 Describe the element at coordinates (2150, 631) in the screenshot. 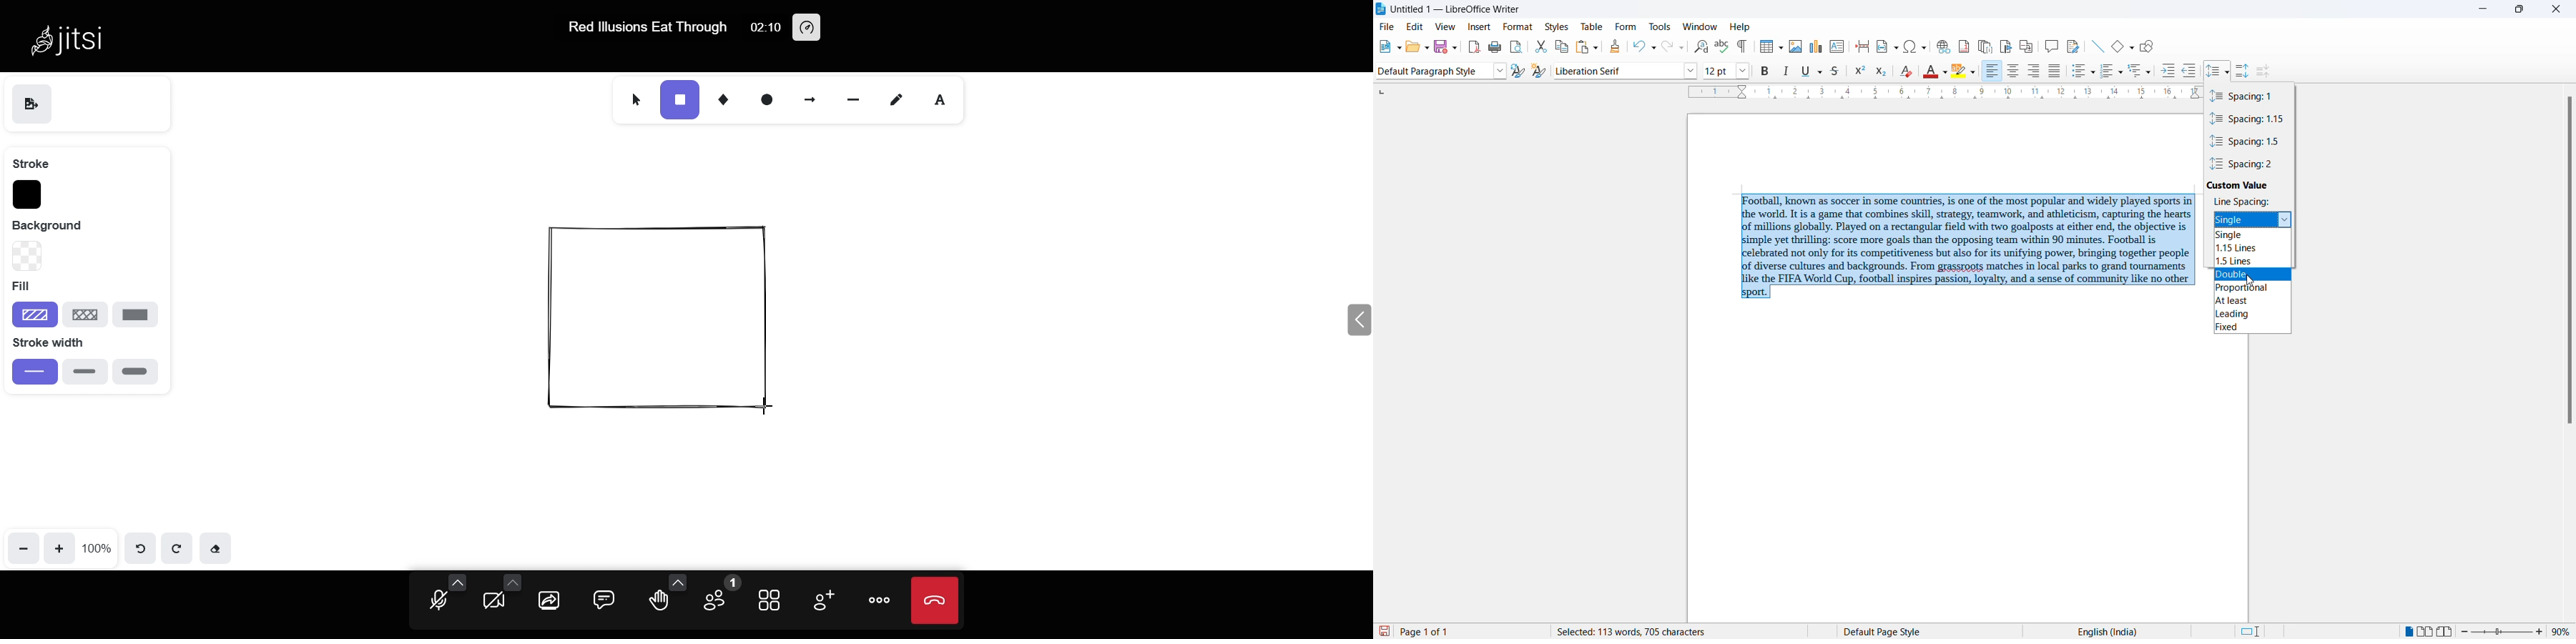

I see `text language` at that location.